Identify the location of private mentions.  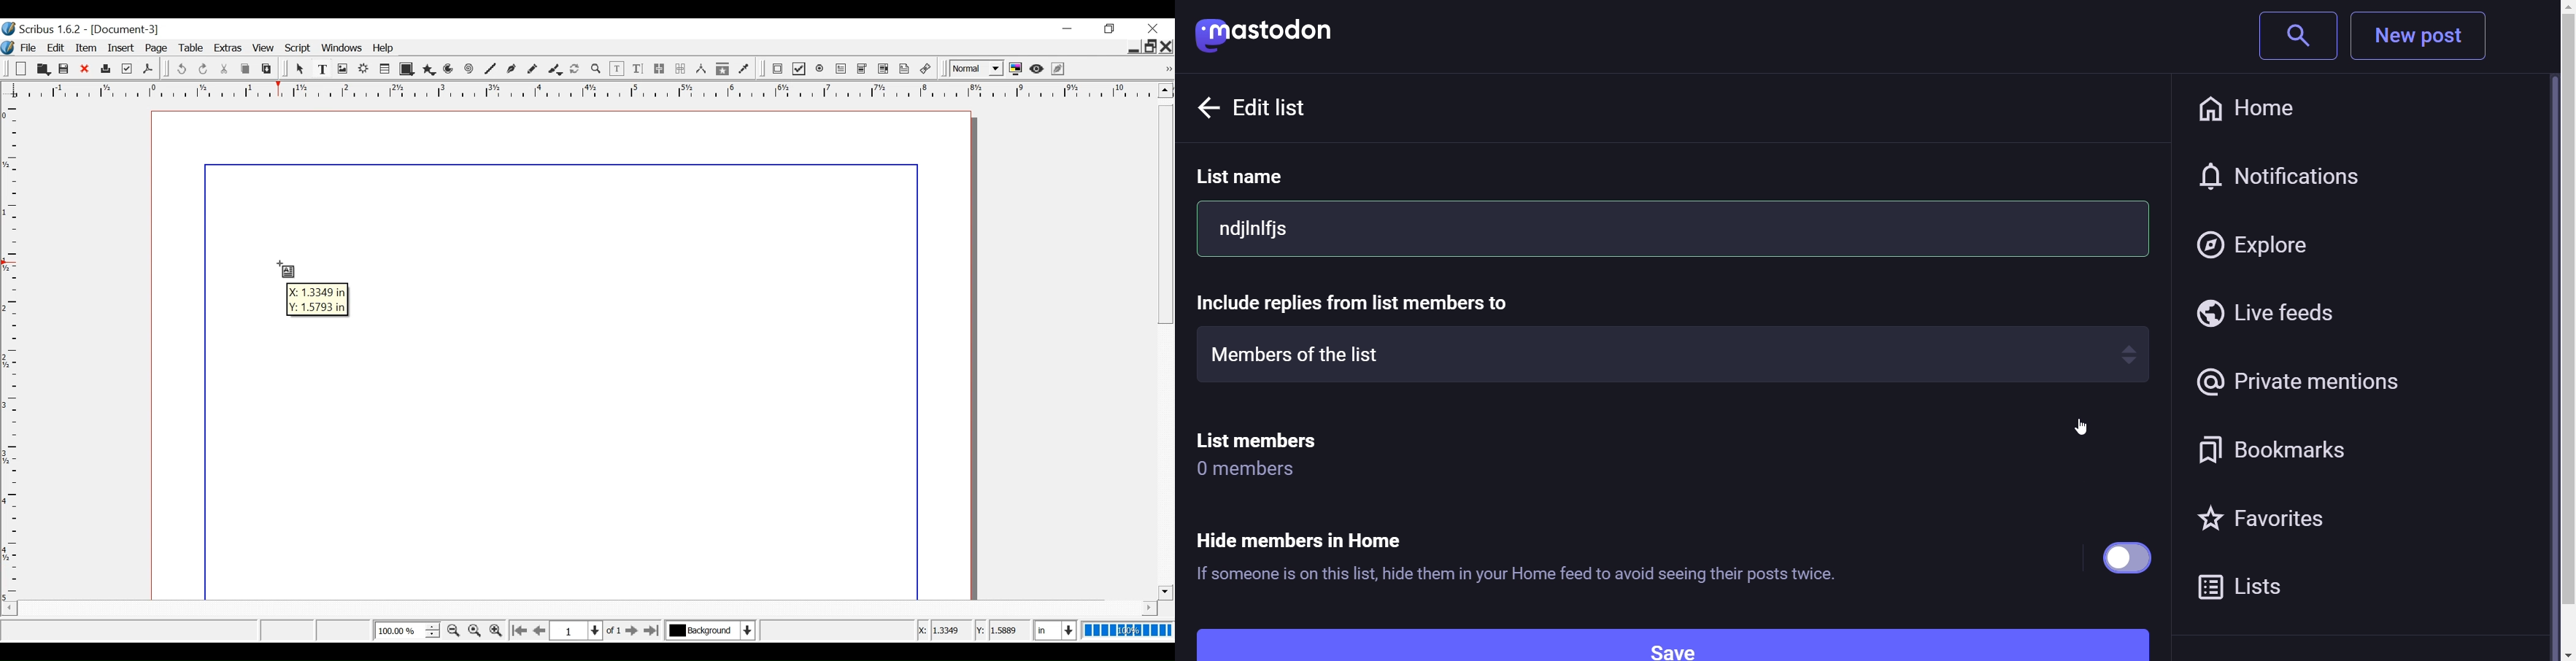
(2307, 381).